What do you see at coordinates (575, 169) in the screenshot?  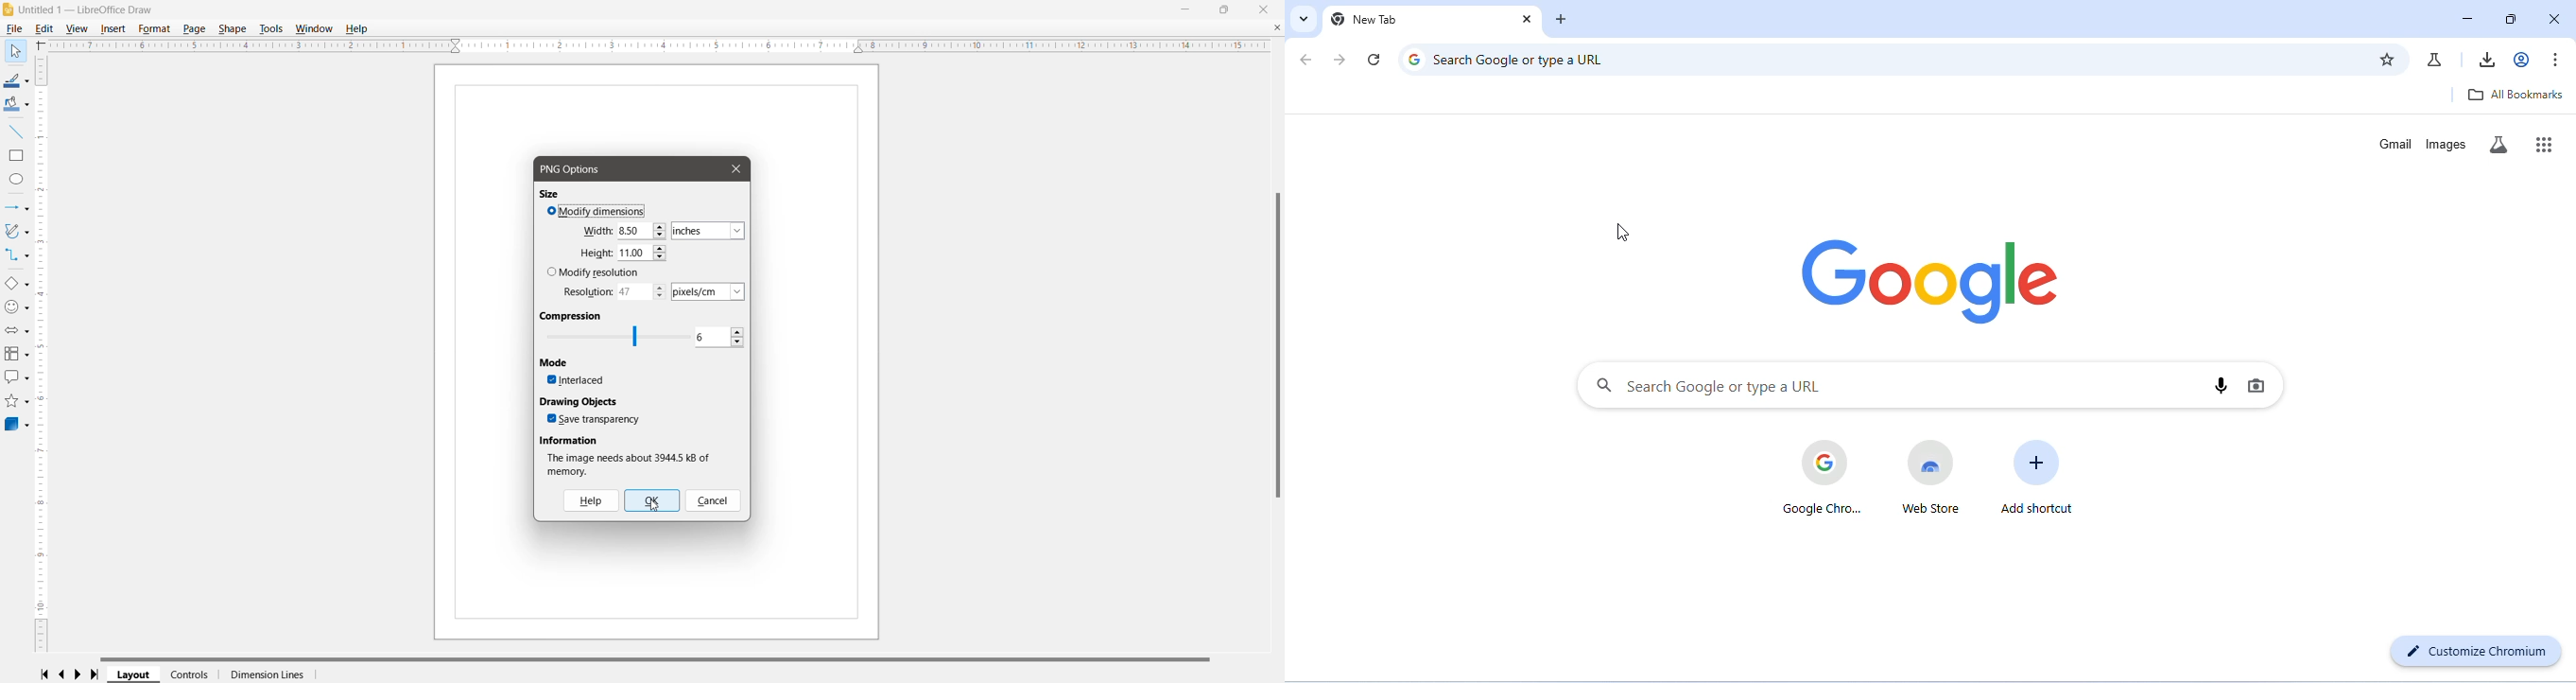 I see `PNG Options` at bounding box center [575, 169].